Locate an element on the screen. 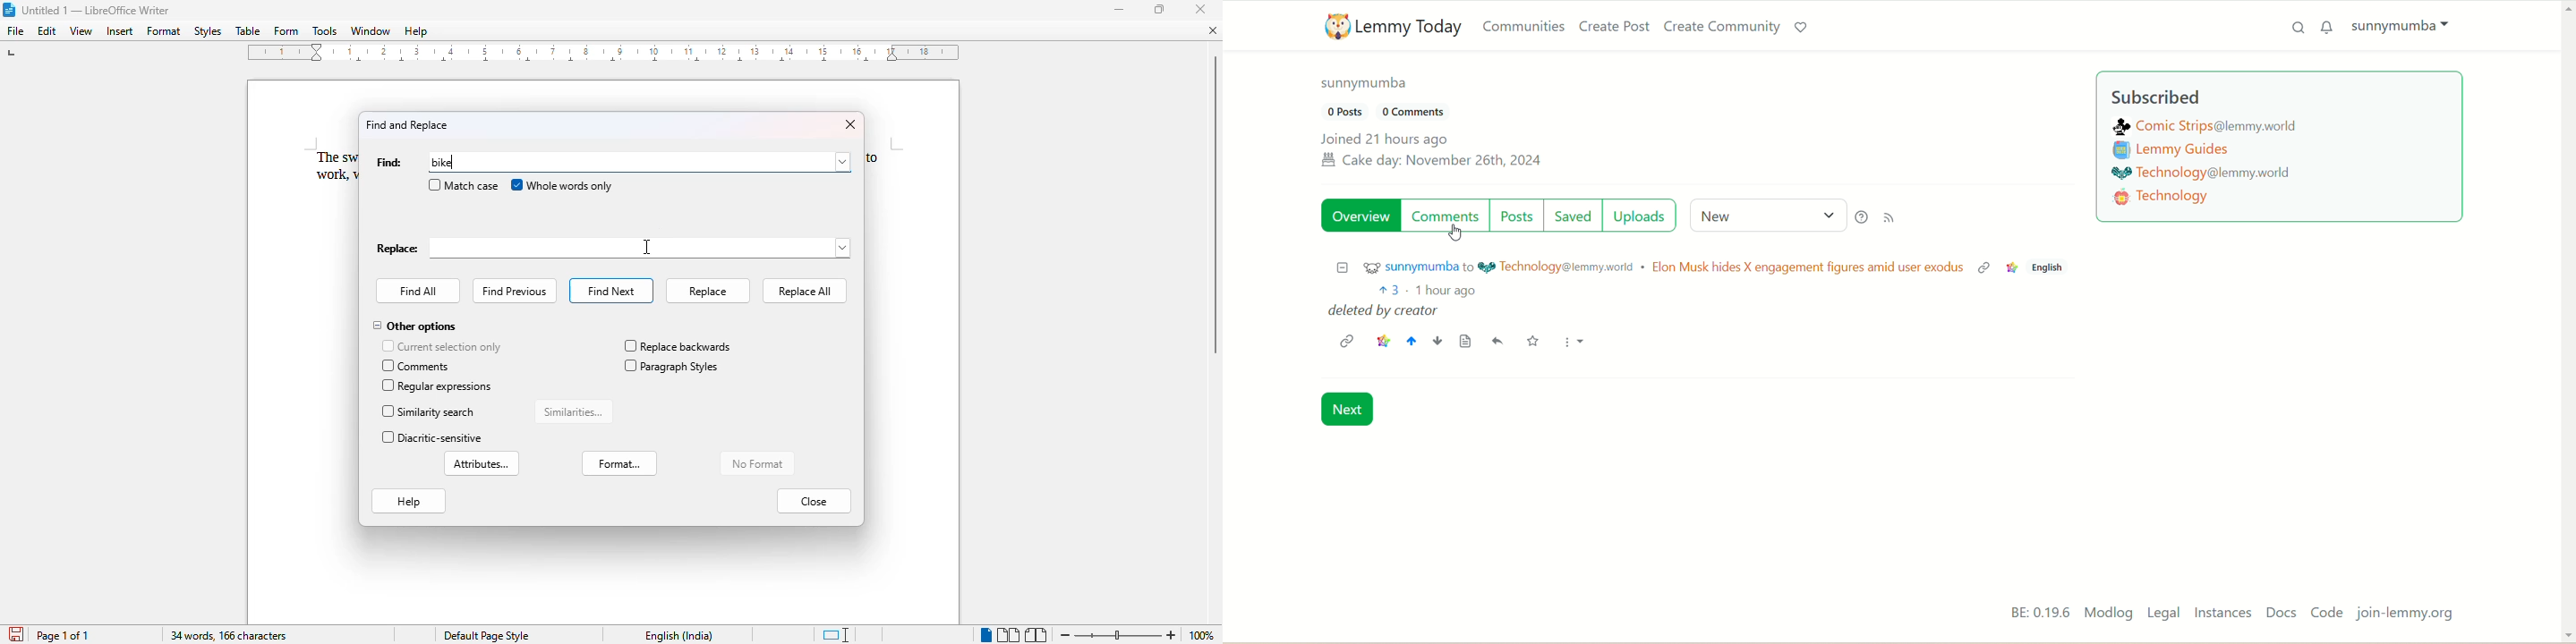  0 comments is located at coordinates (1423, 113).